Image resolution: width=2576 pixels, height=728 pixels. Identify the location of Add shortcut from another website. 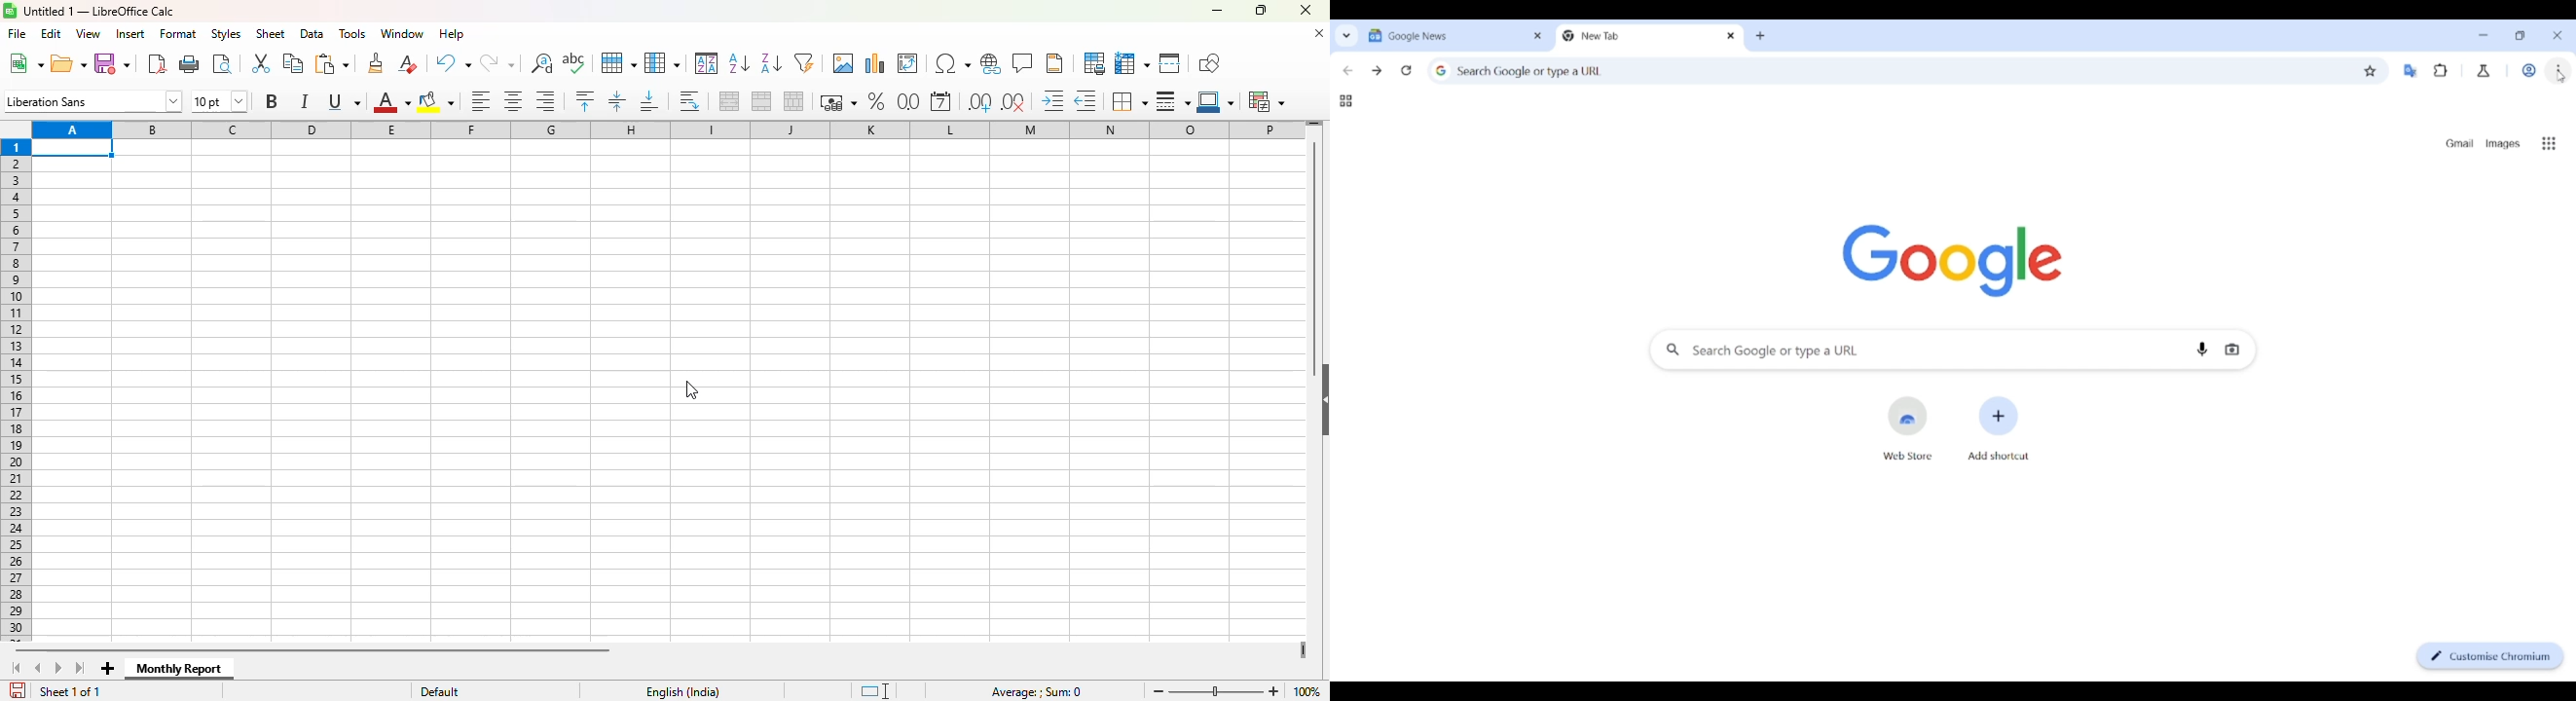
(1998, 428).